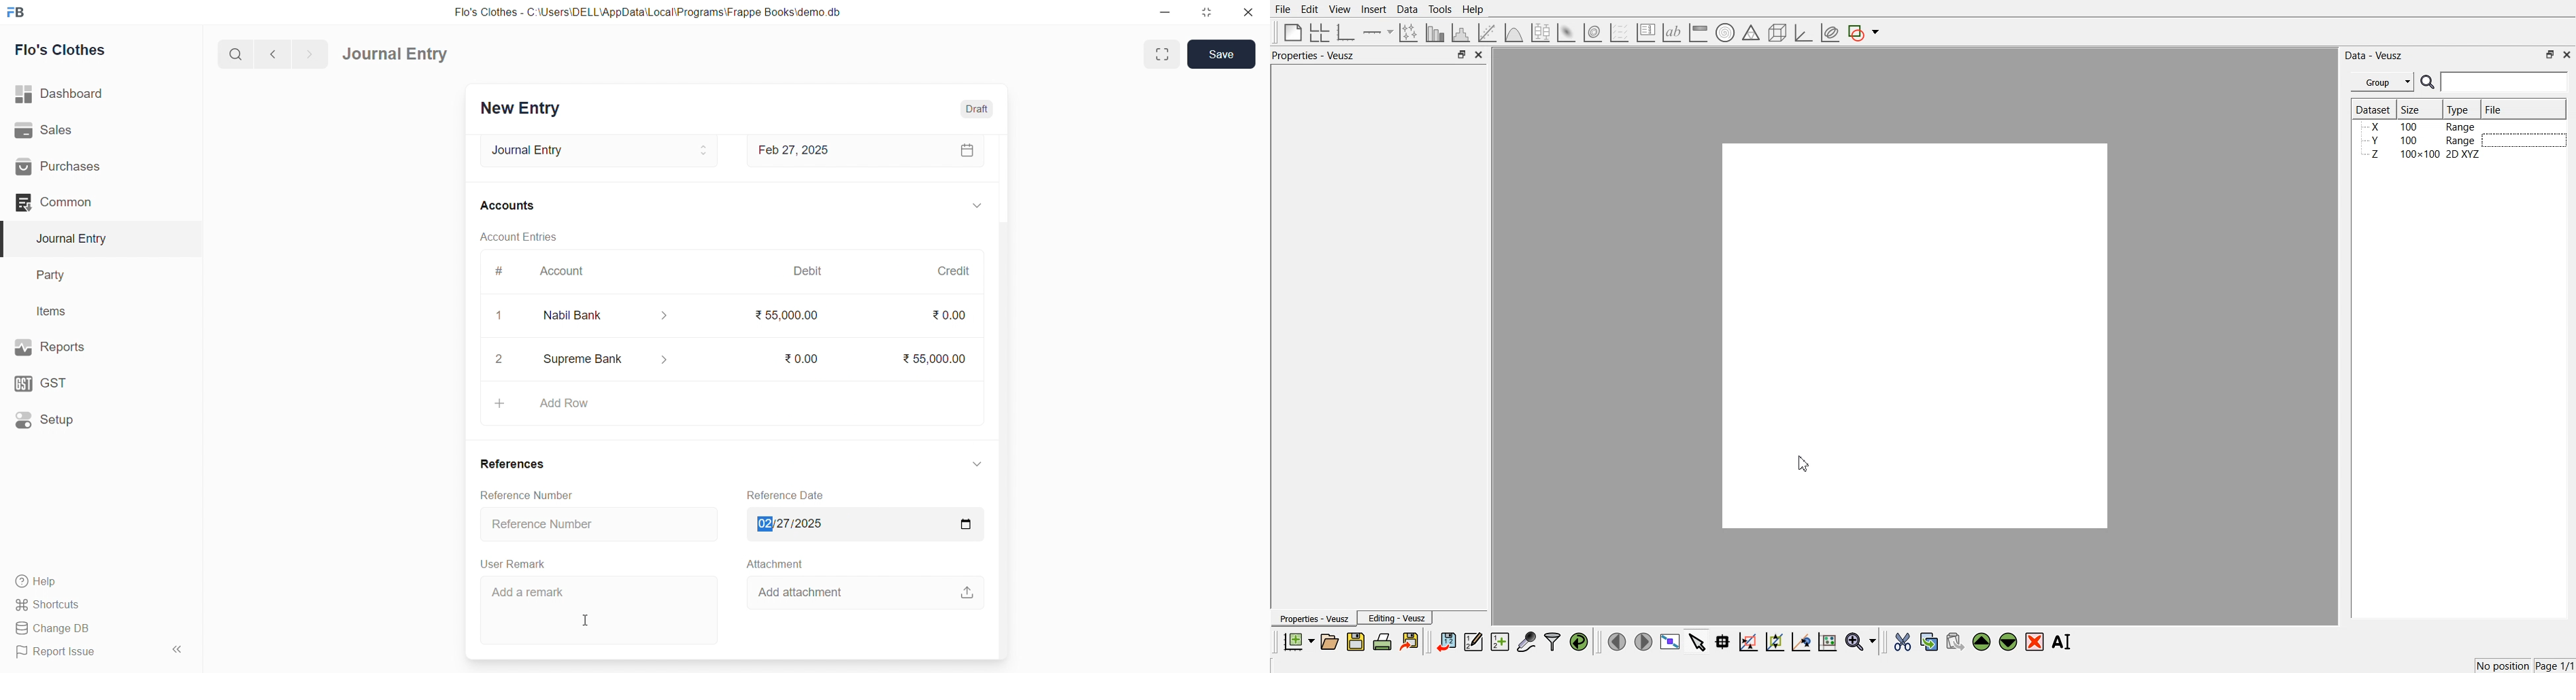  I want to click on EXPAND/COLLAPSE, so click(978, 464).